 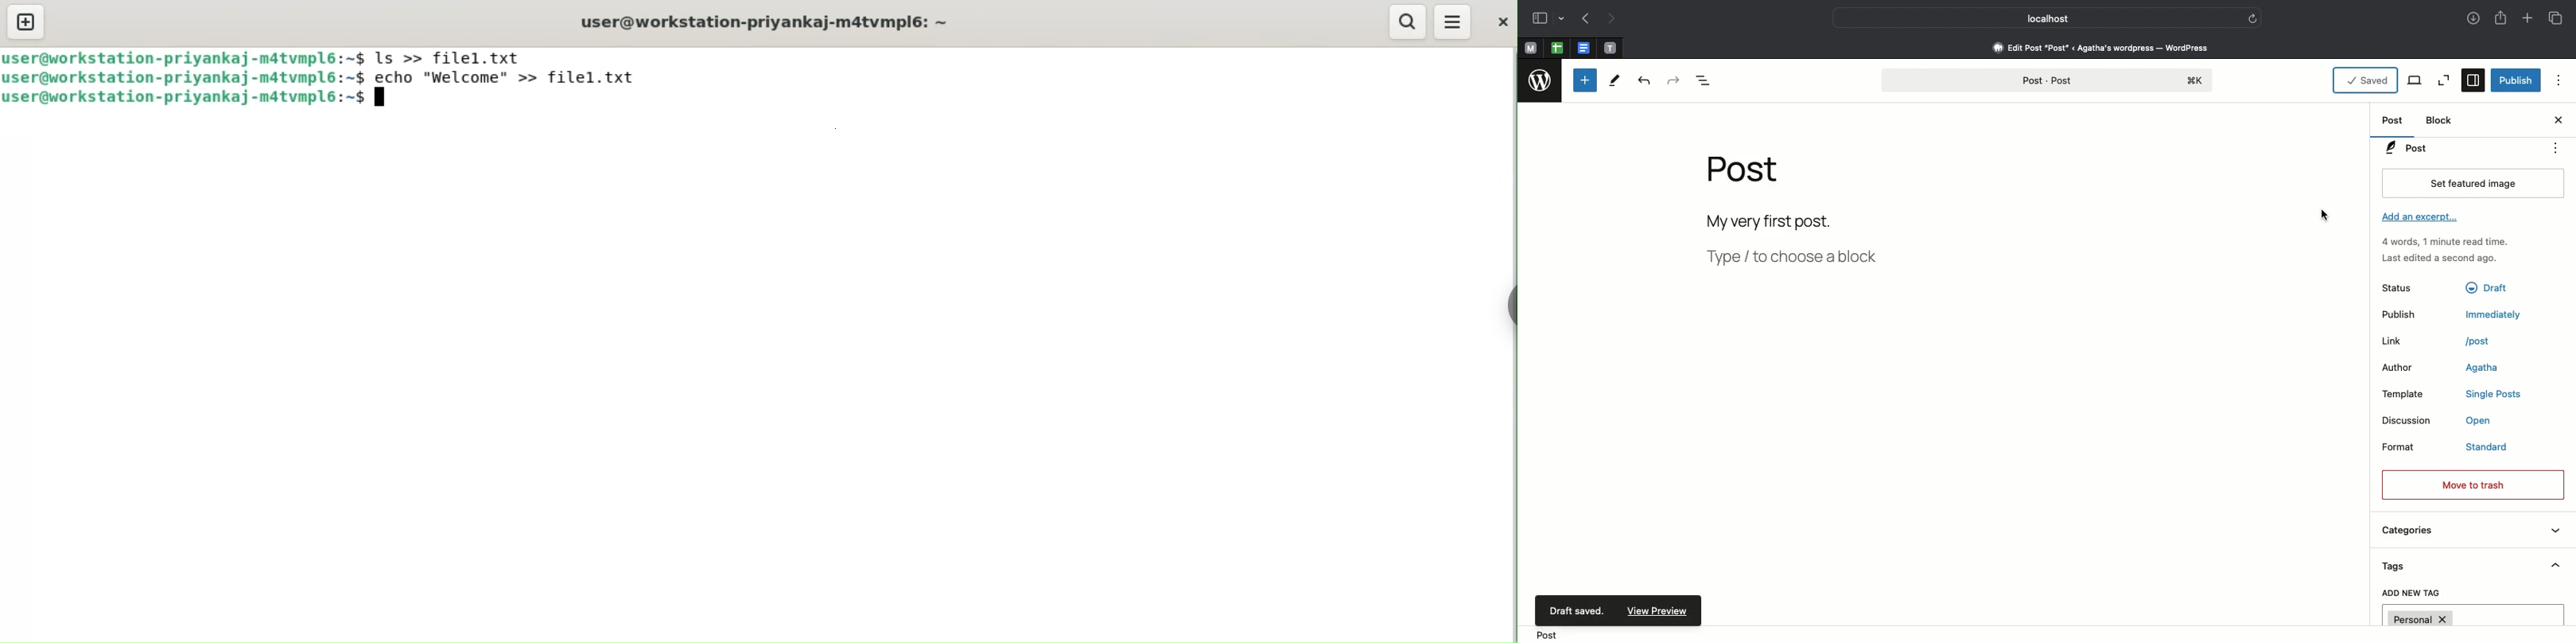 What do you see at coordinates (2473, 483) in the screenshot?
I see `Move to trash` at bounding box center [2473, 483].